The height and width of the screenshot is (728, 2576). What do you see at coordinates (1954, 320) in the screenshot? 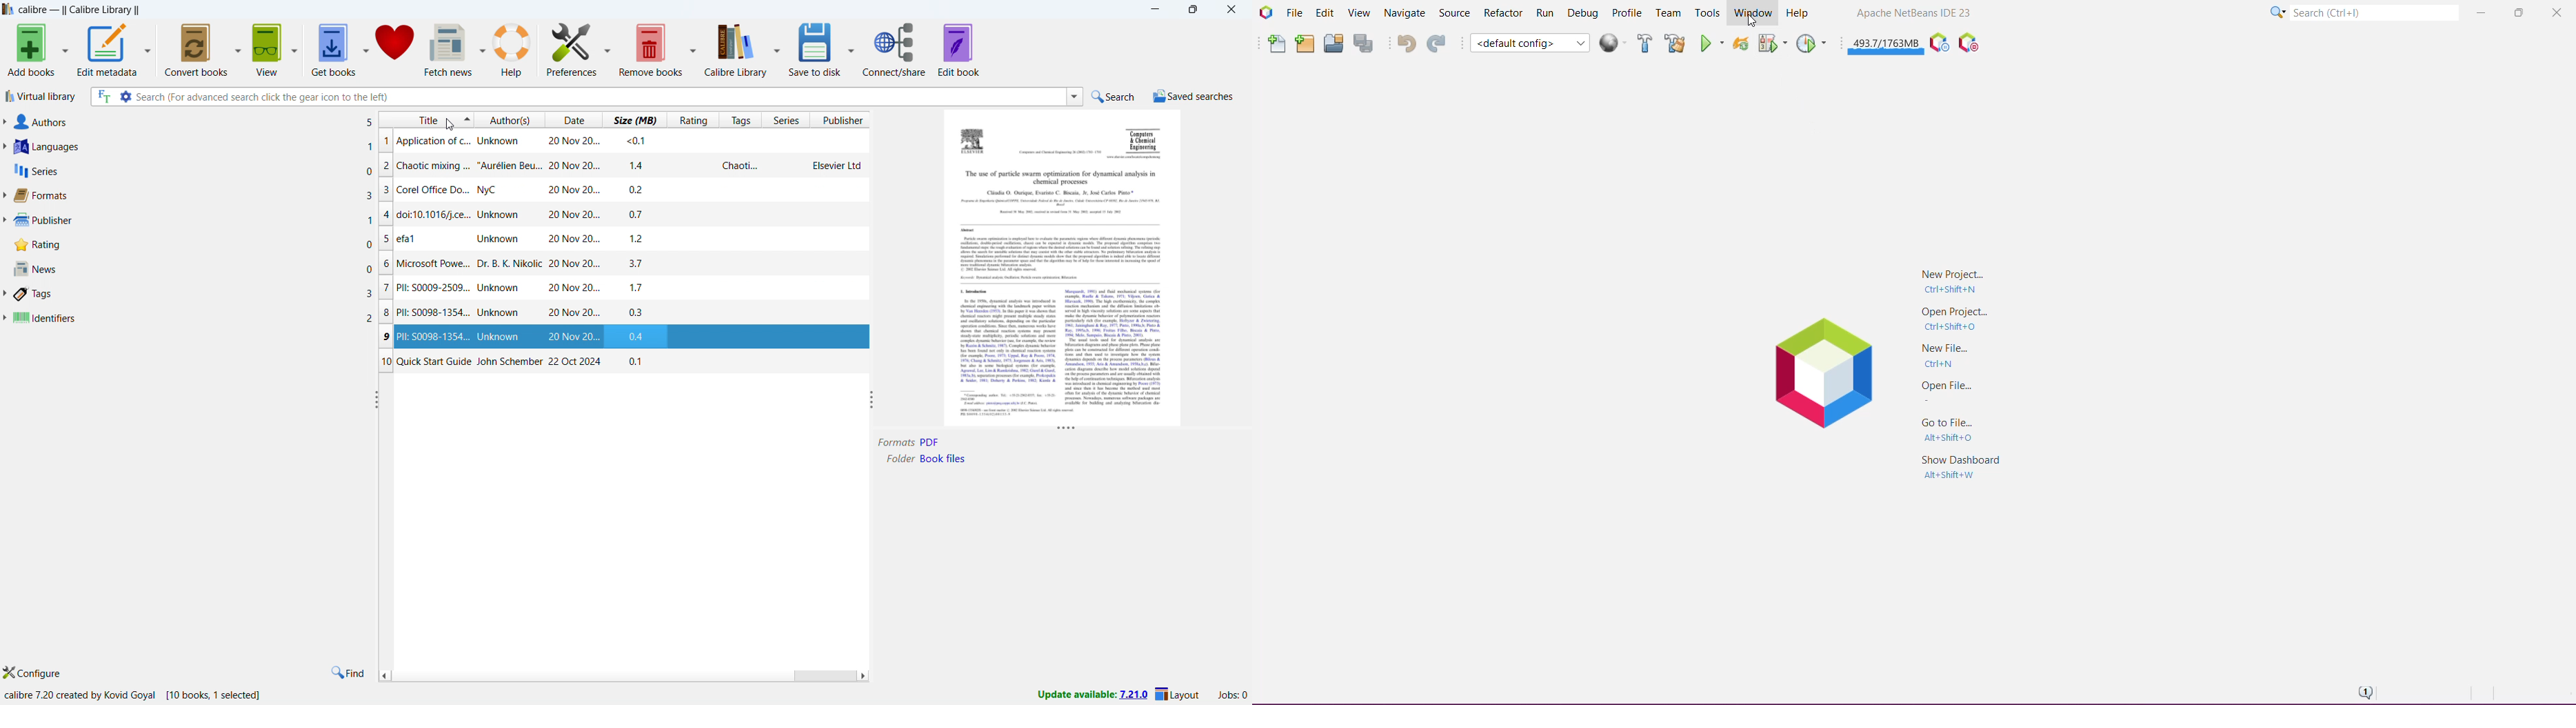
I see `Open Project` at bounding box center [1954, 320].